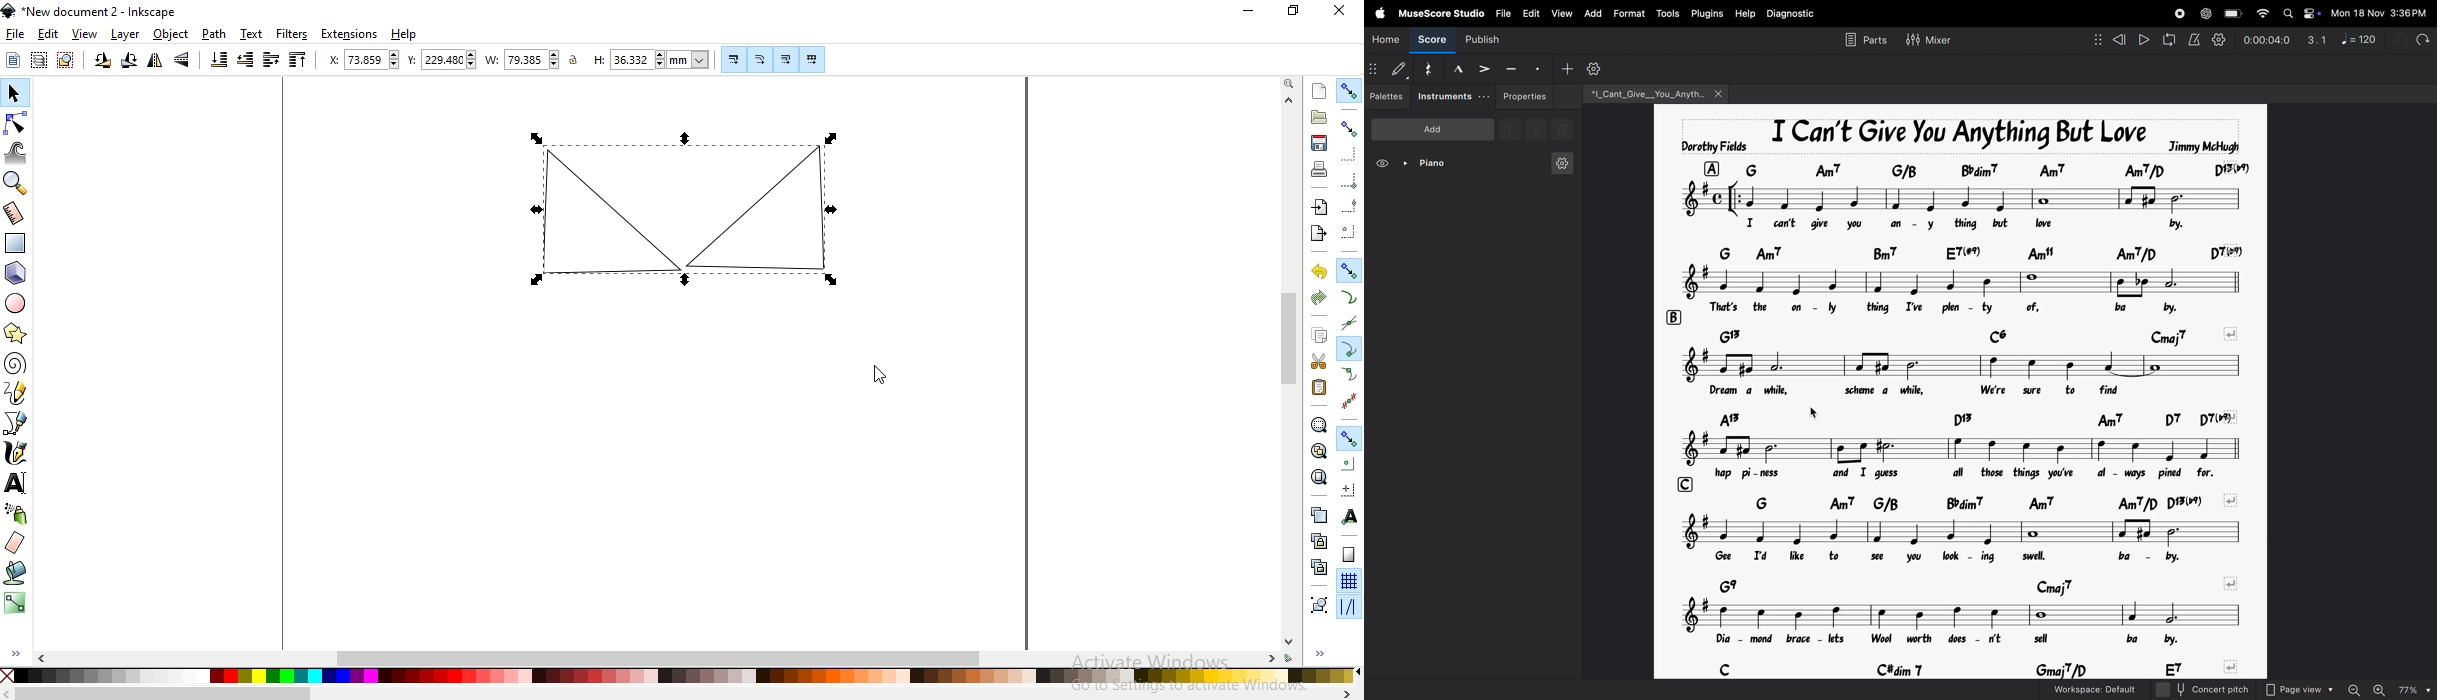  I want to click on chord symbols, so click(1976, 418).